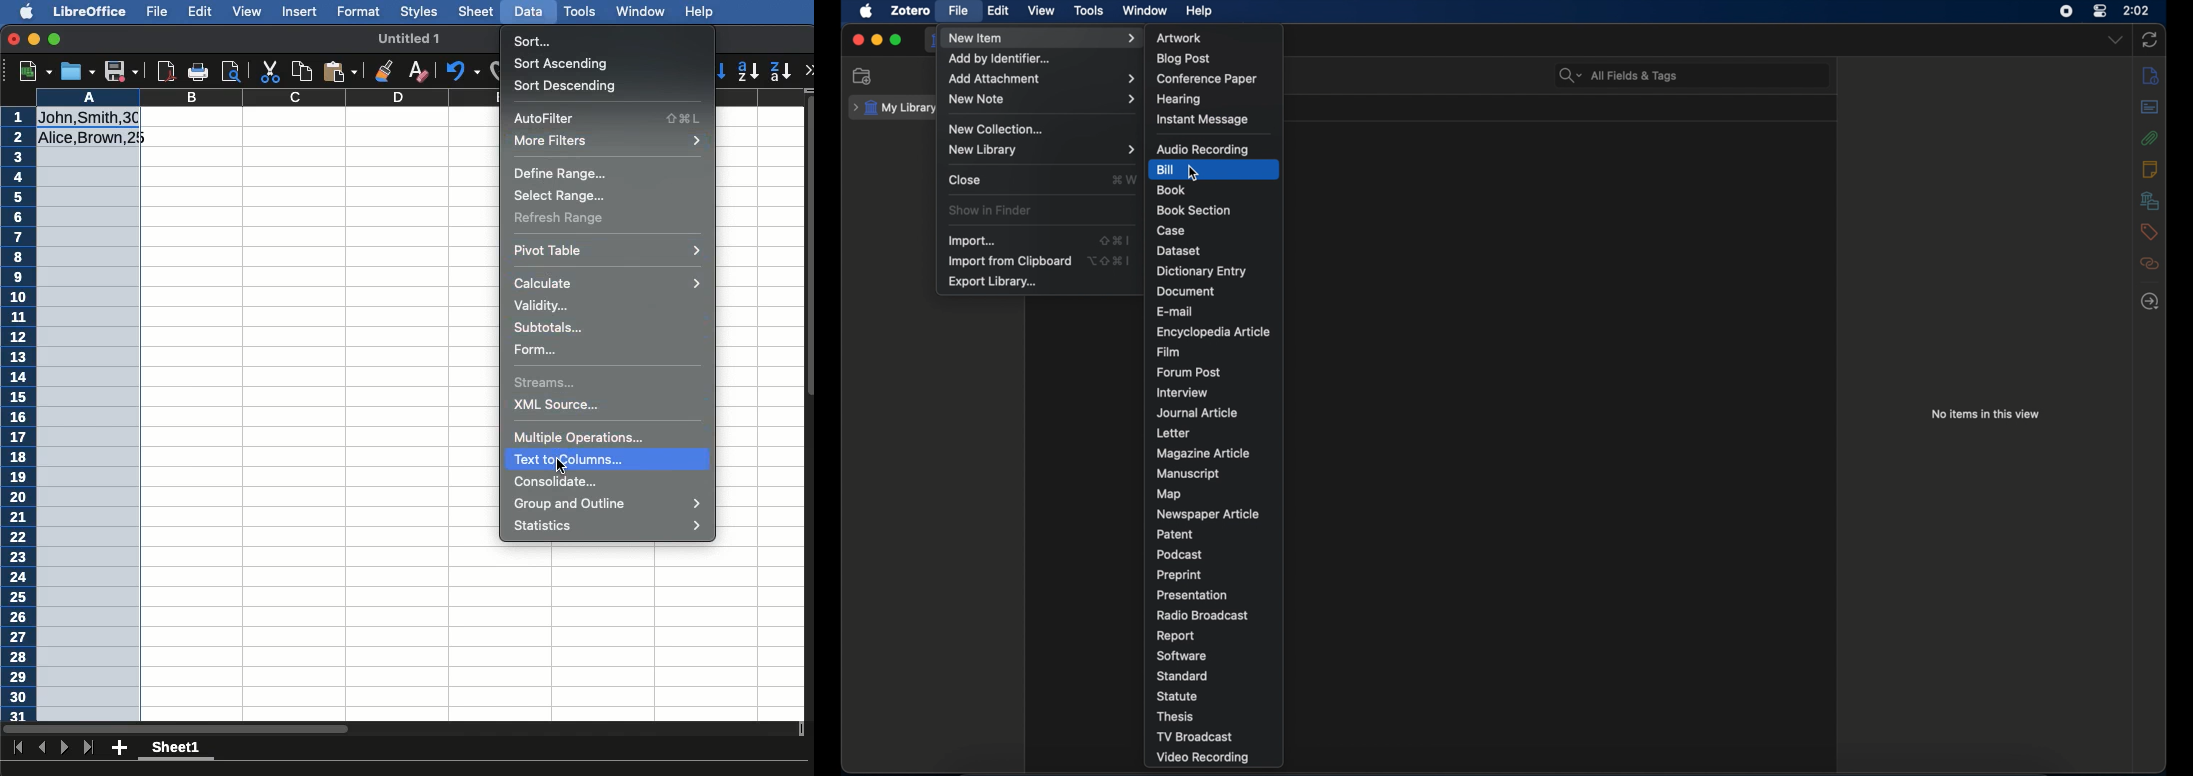  What do you see at coordinates (1172, 231) in the screenshot?
I see `case` at bounding box center [1172, 231].